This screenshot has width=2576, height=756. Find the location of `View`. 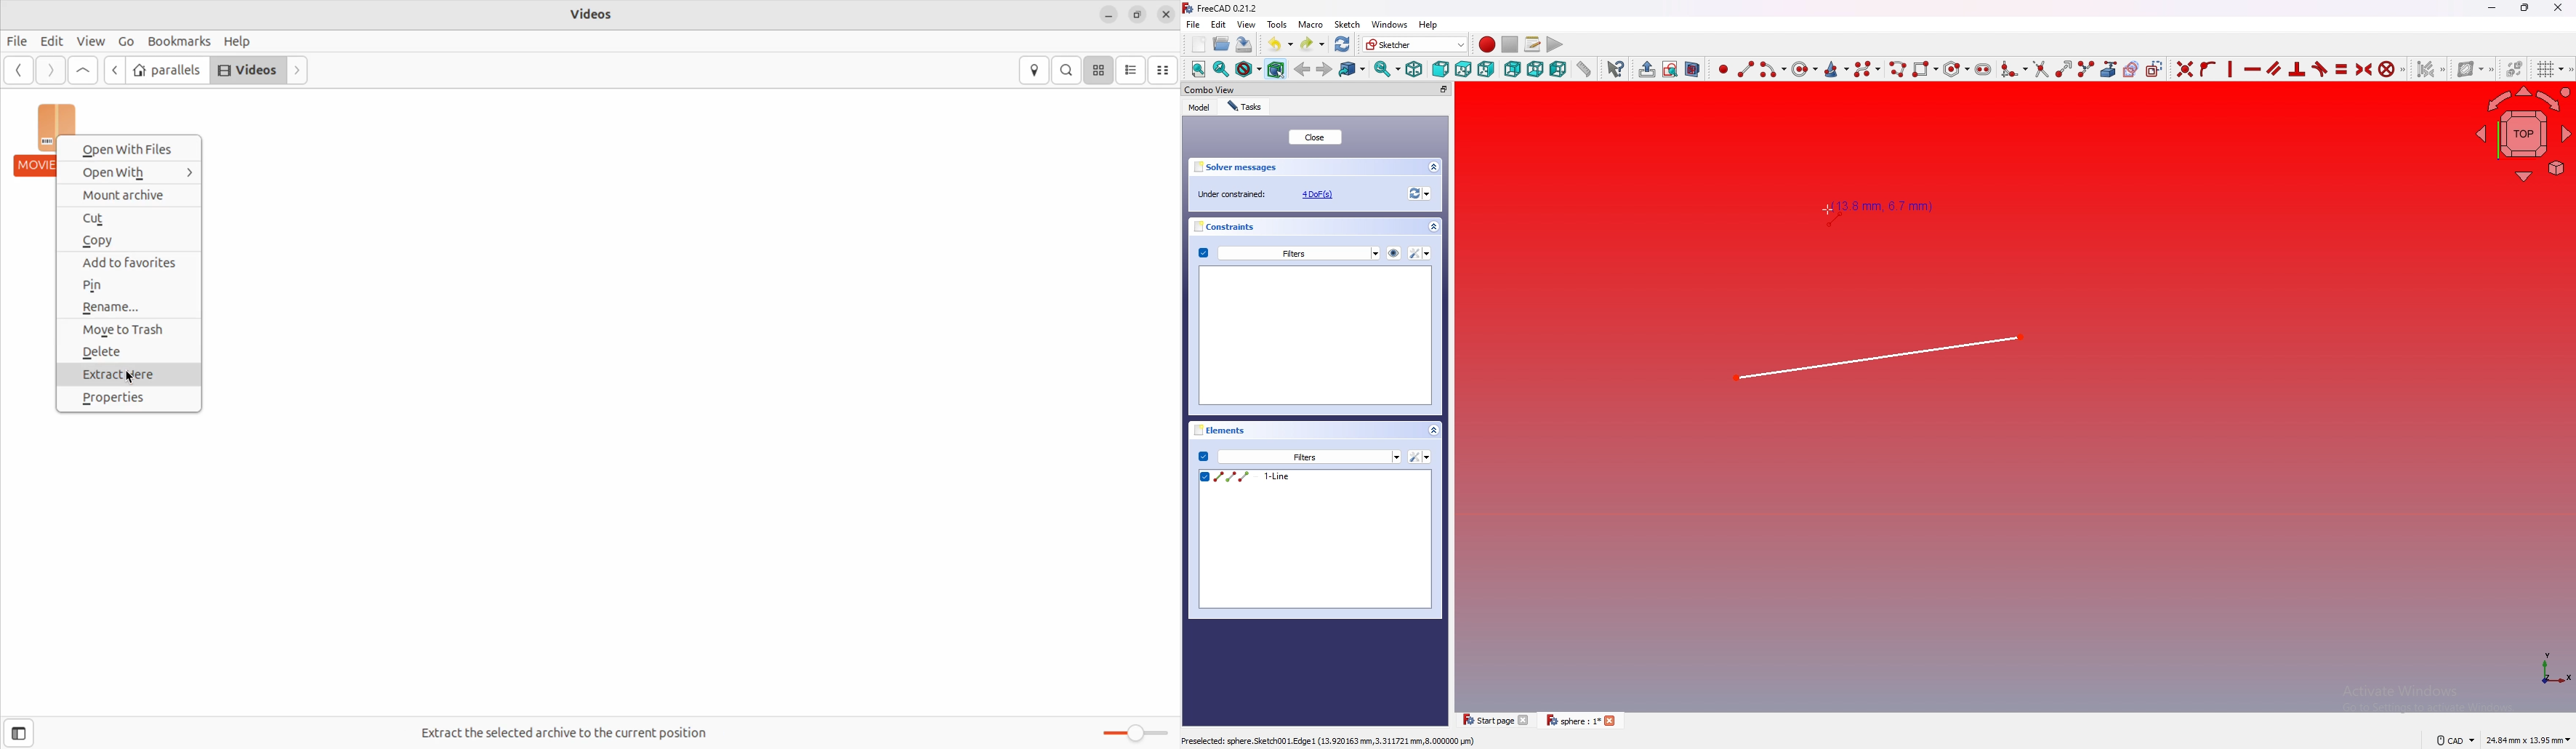

View is located at coordinates (1247, 24).